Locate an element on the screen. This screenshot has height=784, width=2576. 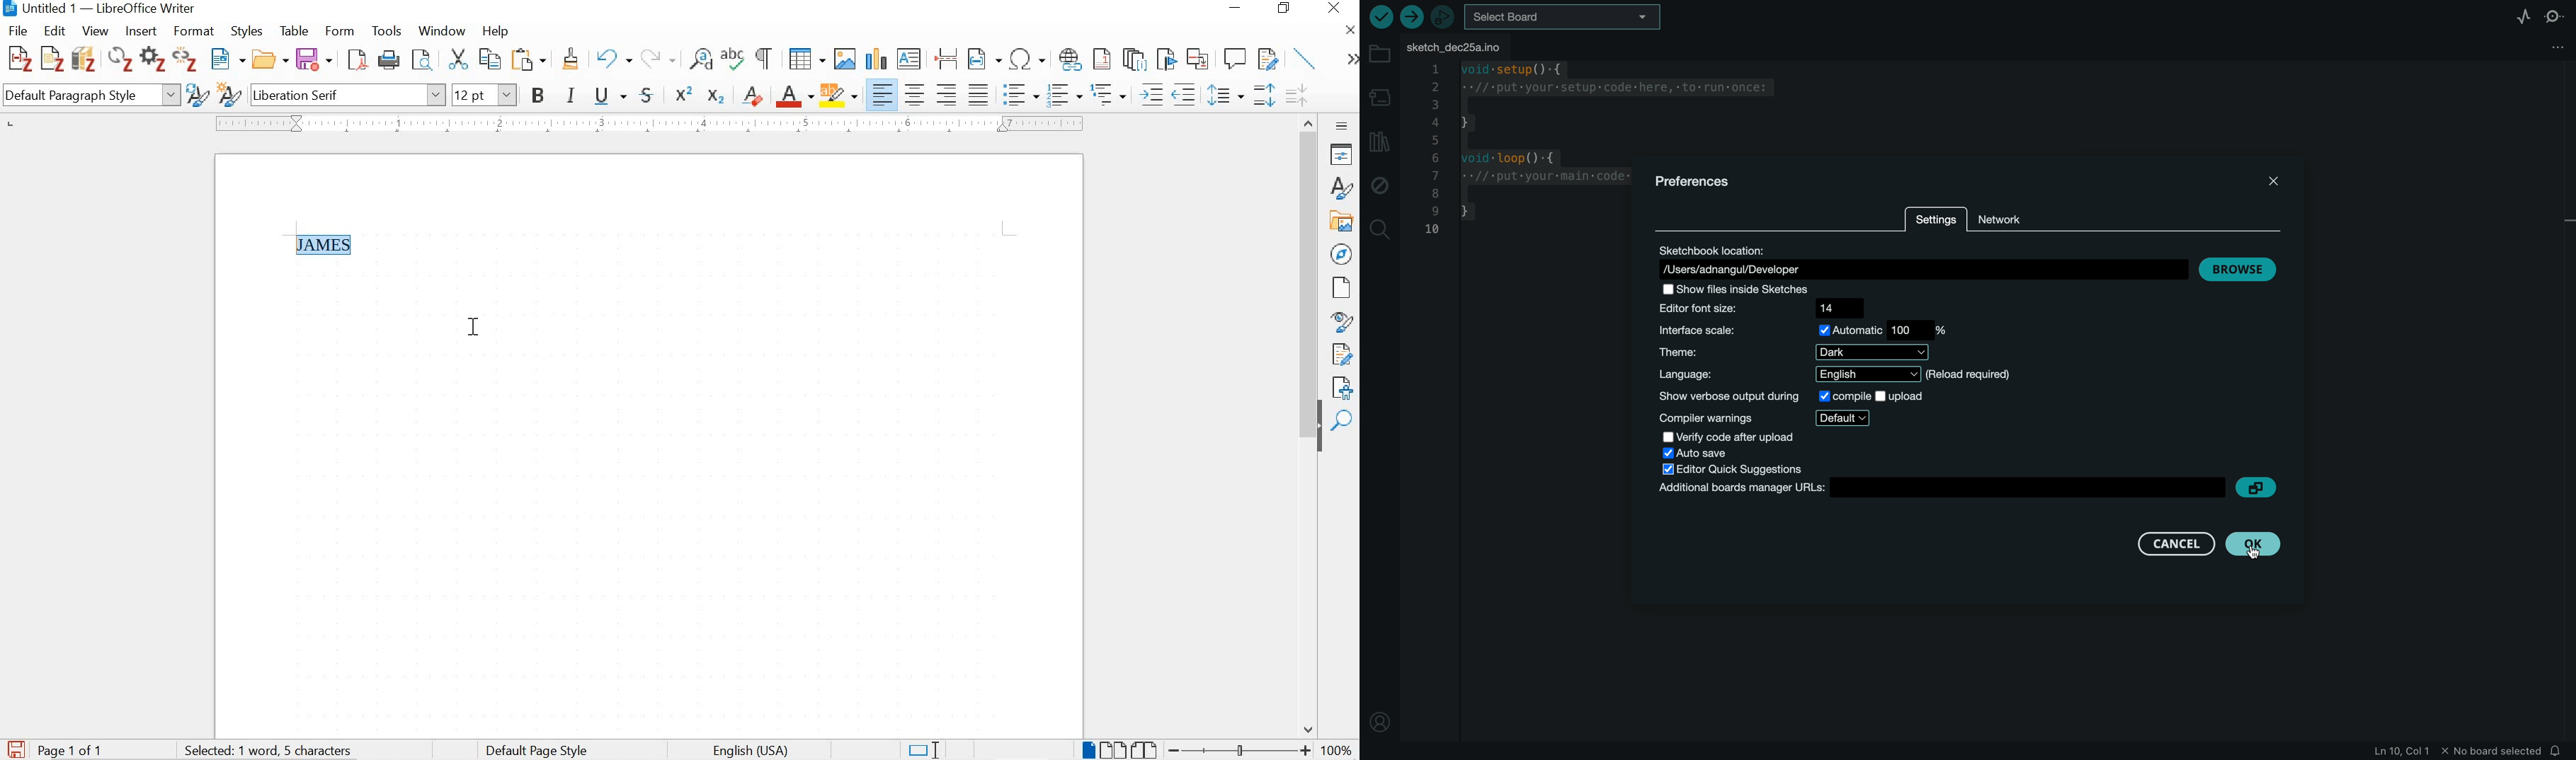
underline is located at coordinates (610, 97).